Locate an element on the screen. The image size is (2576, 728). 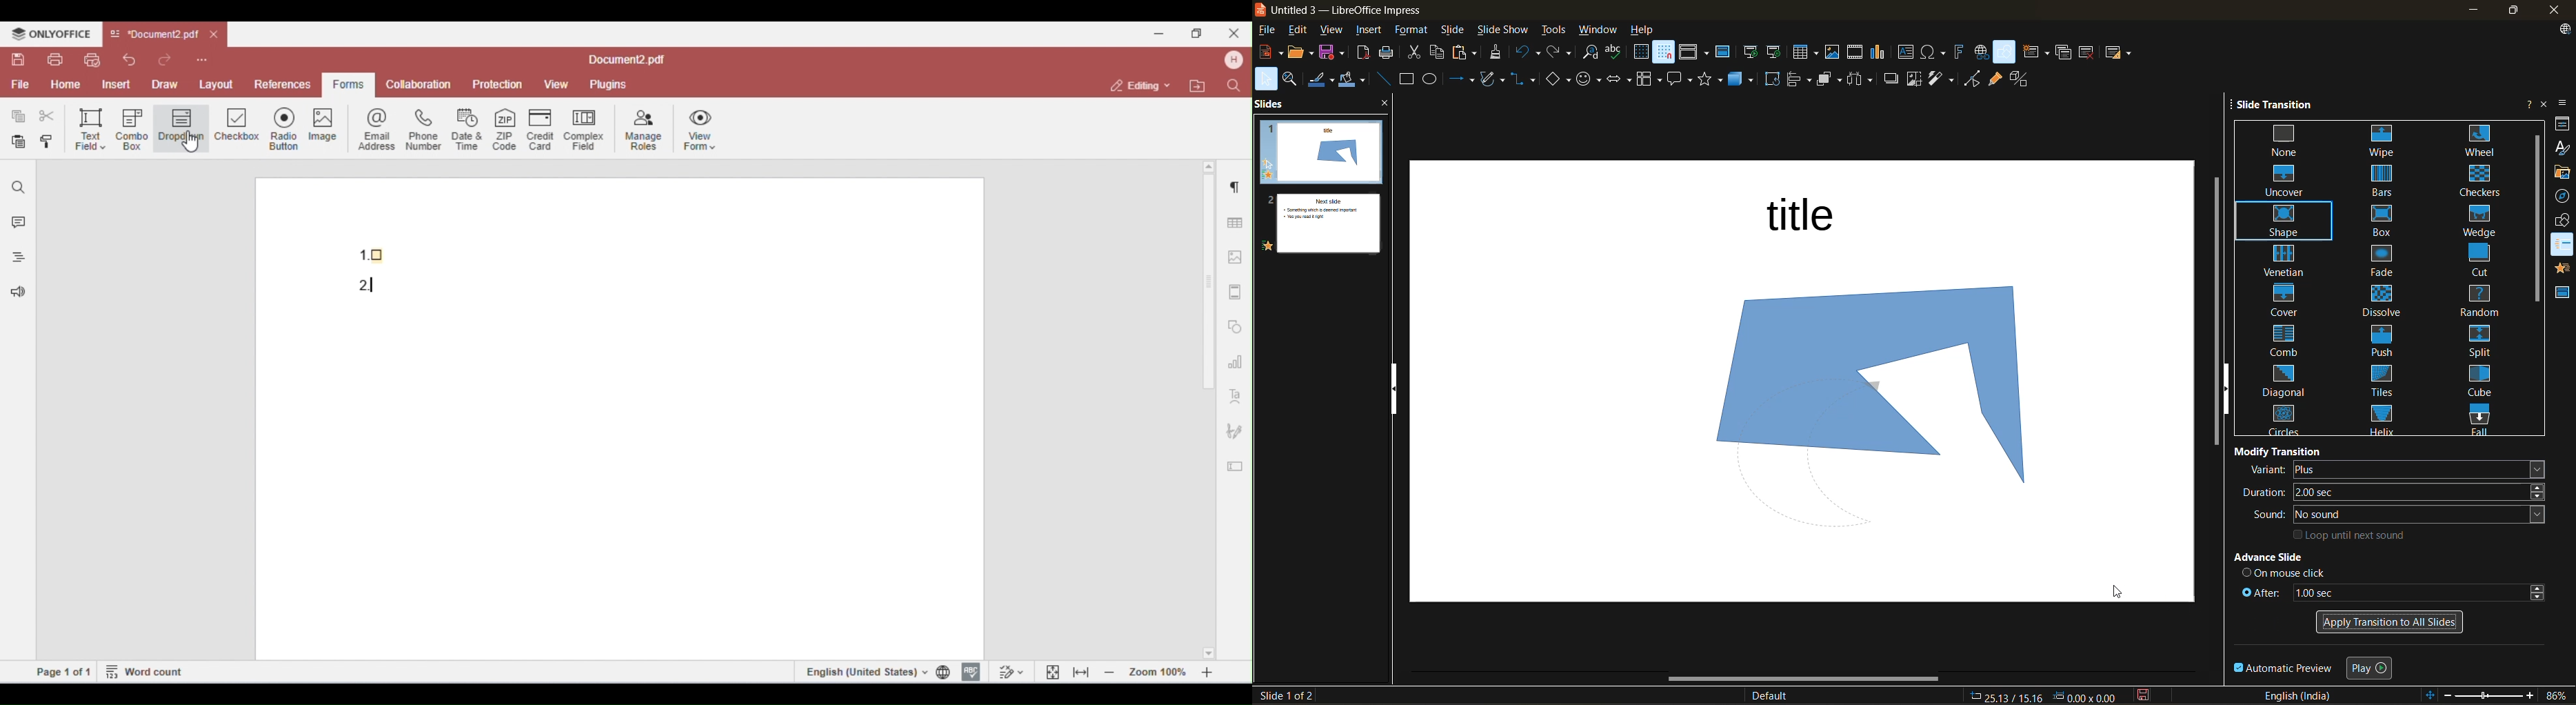
insert is located at coordinates (1375, 31).